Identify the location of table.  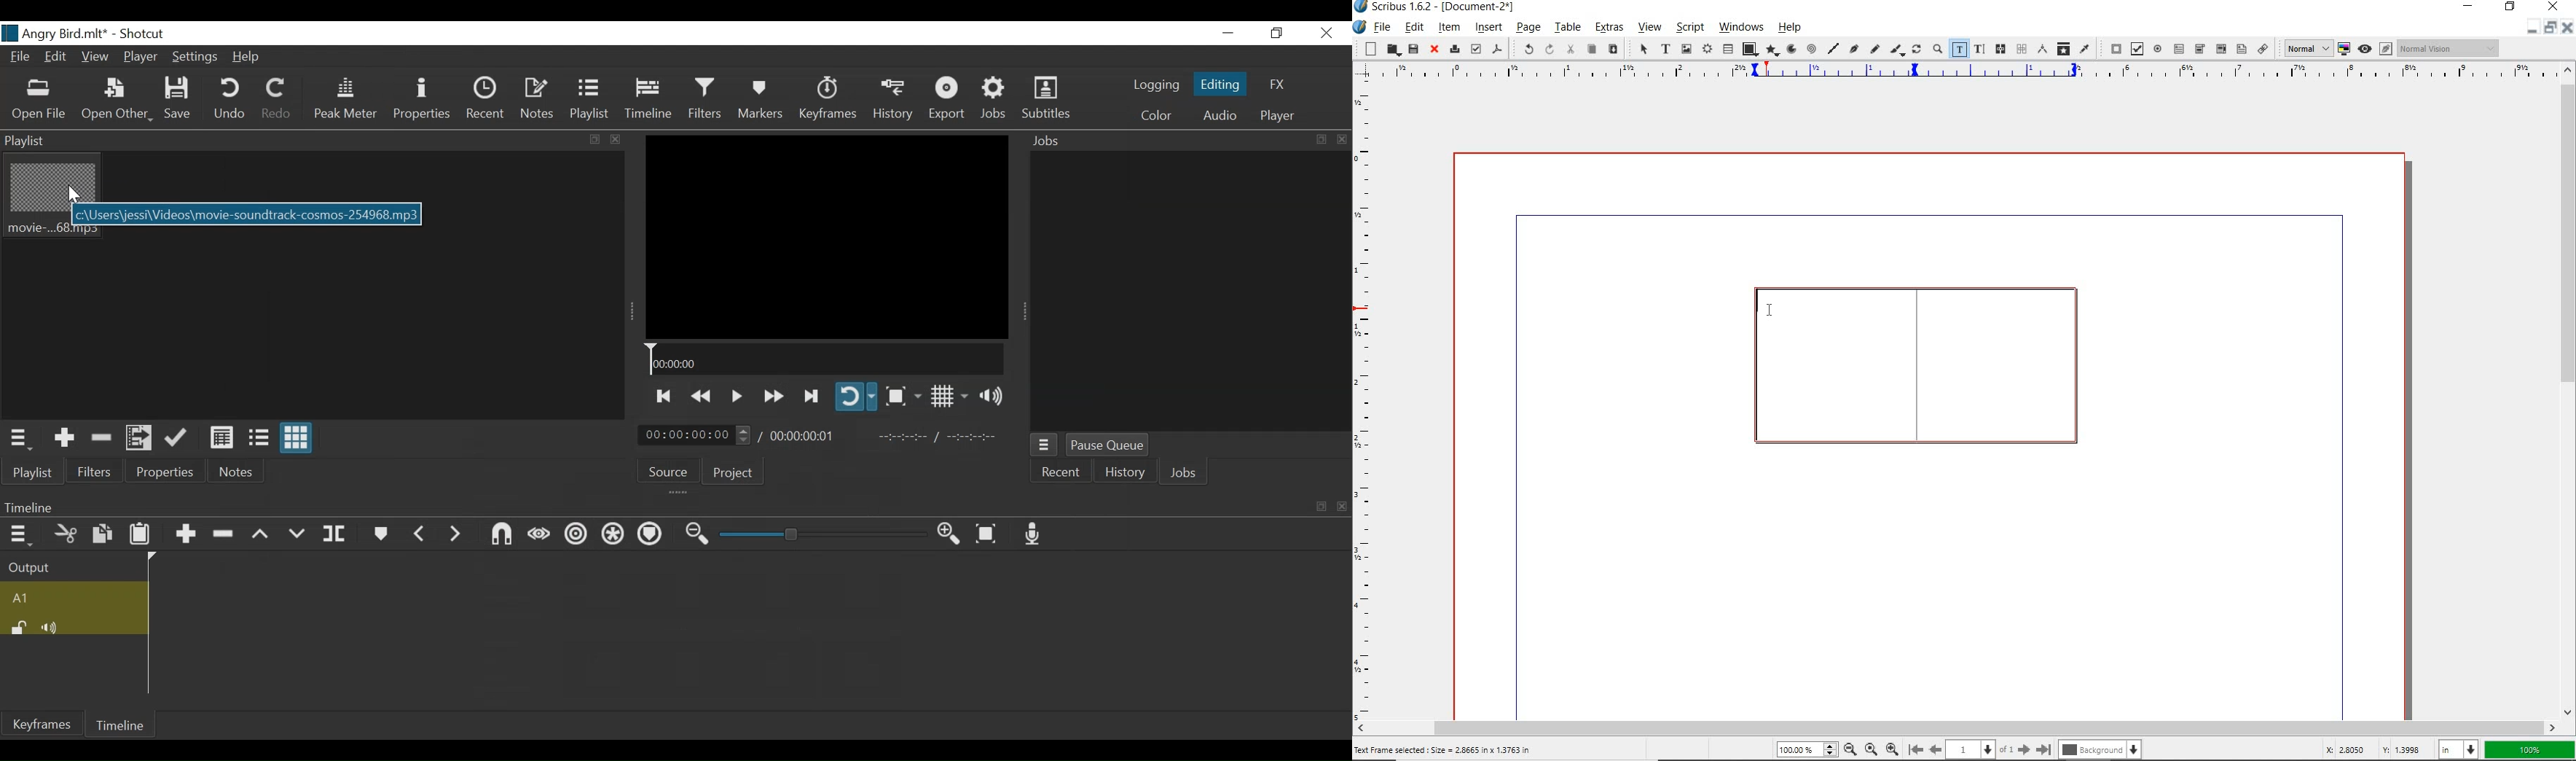
(1728, 48).